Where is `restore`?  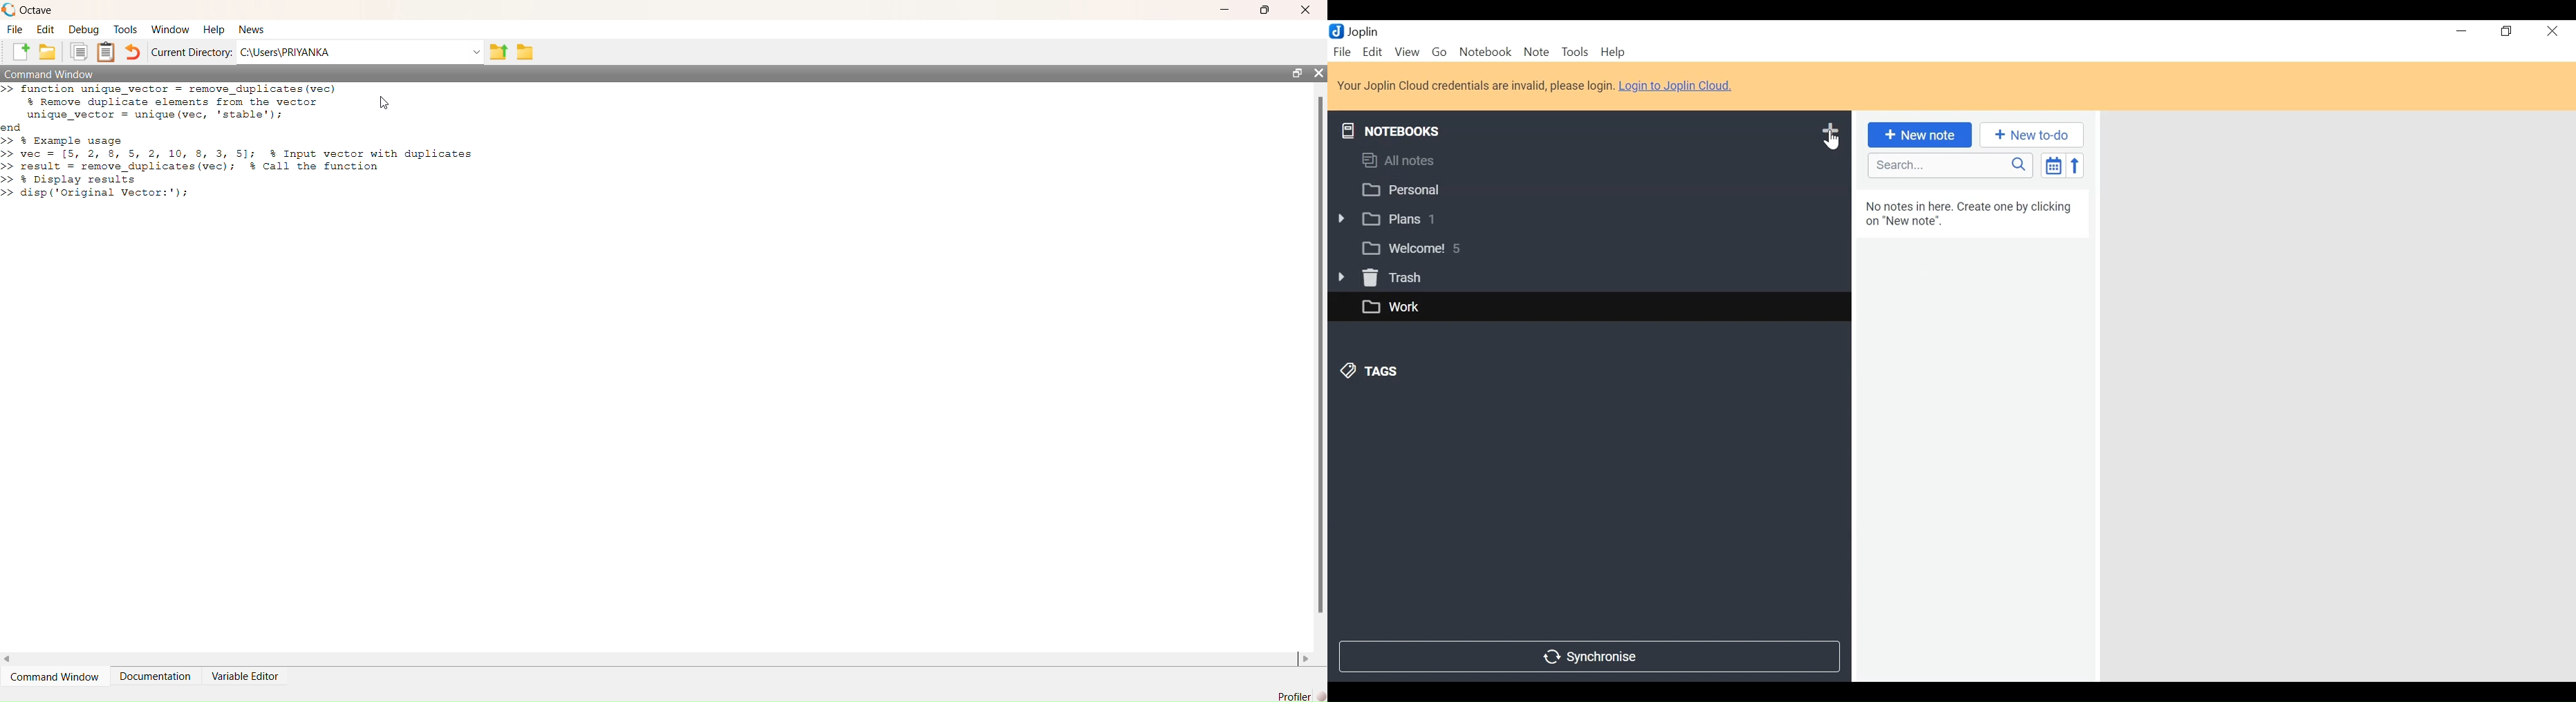
restore is located at coordinates (2507, 32).